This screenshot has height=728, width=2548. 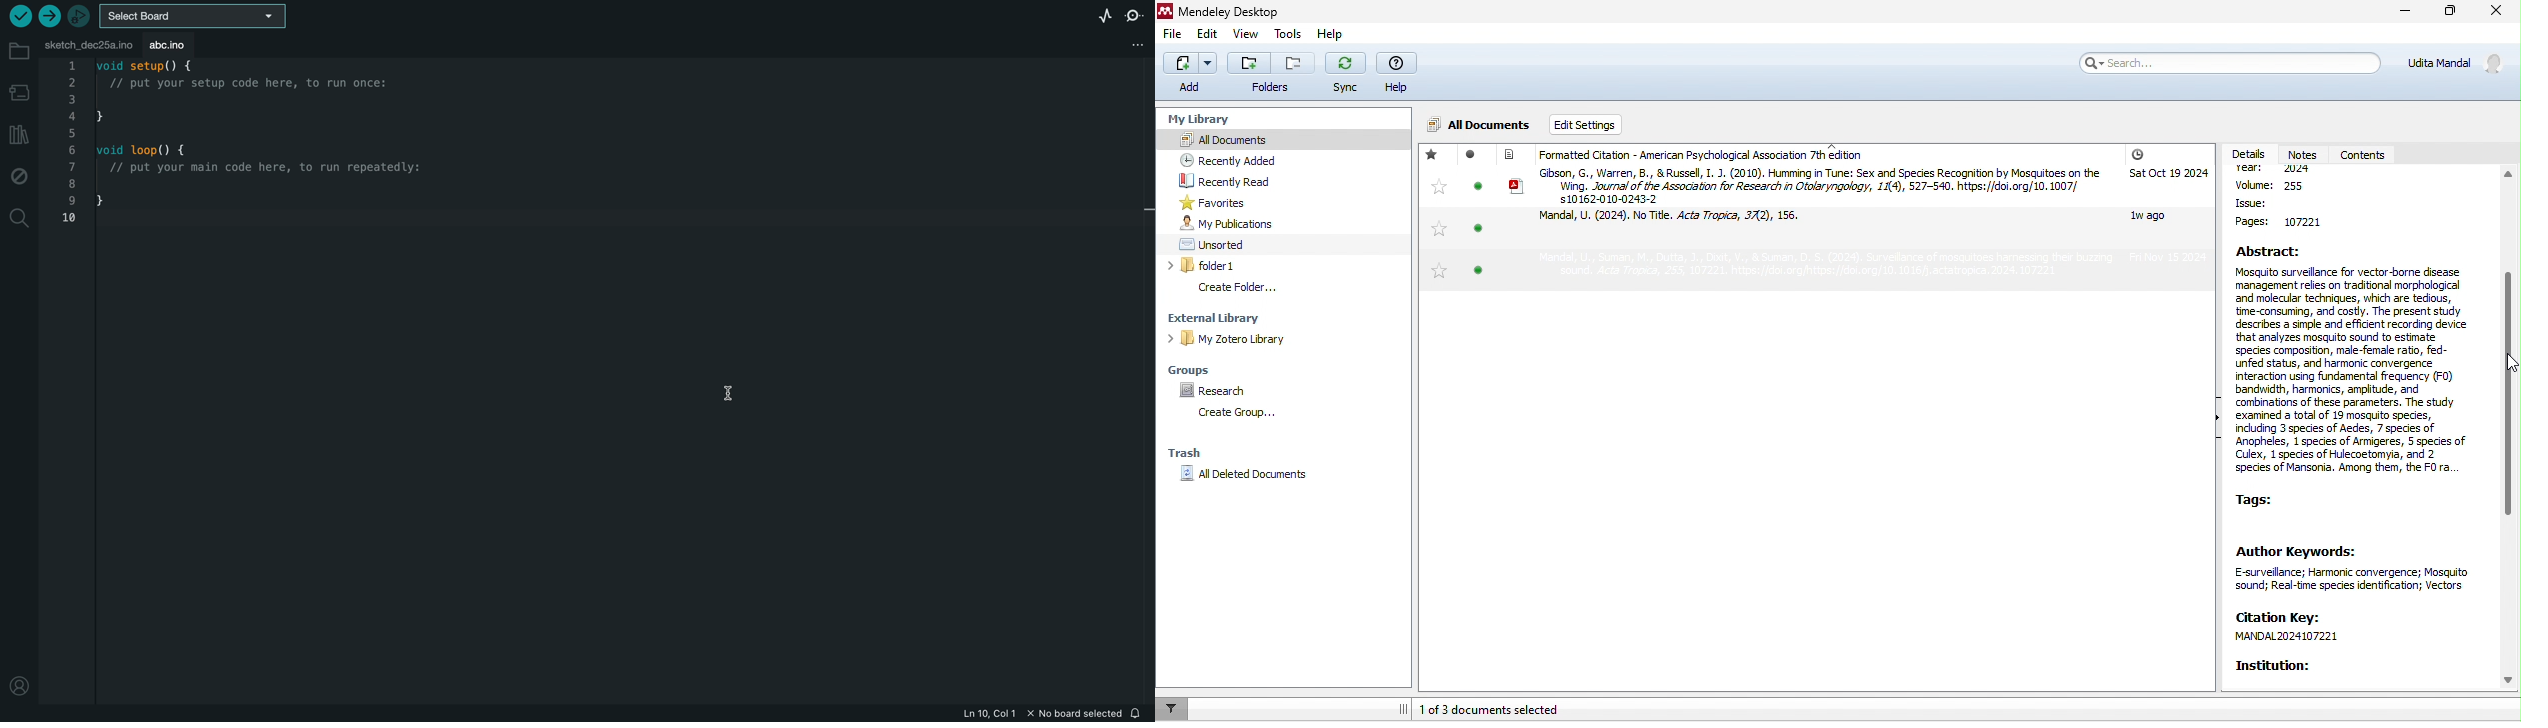 What do you see at coordinates (2246, 155) in the screenshot?
I see `details` at bounding box center [2246, 155].